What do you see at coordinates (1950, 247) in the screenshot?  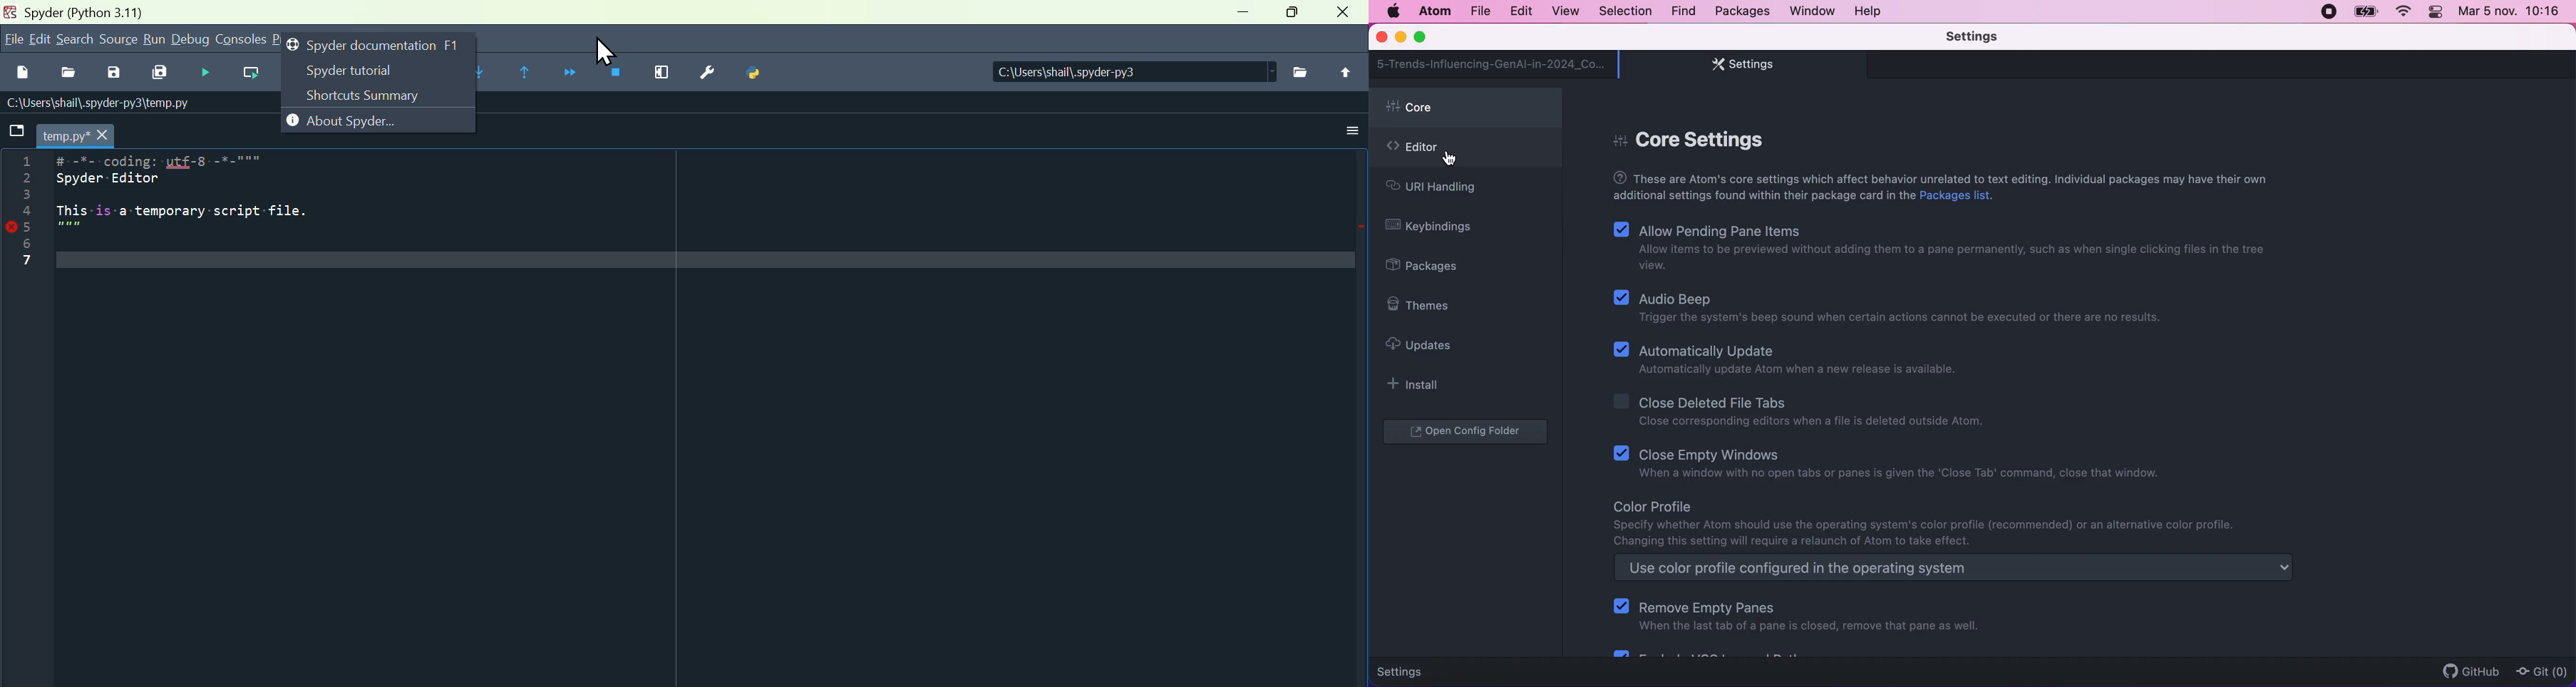 I see `allow pending pane items` at bounding box center [1950, 247].